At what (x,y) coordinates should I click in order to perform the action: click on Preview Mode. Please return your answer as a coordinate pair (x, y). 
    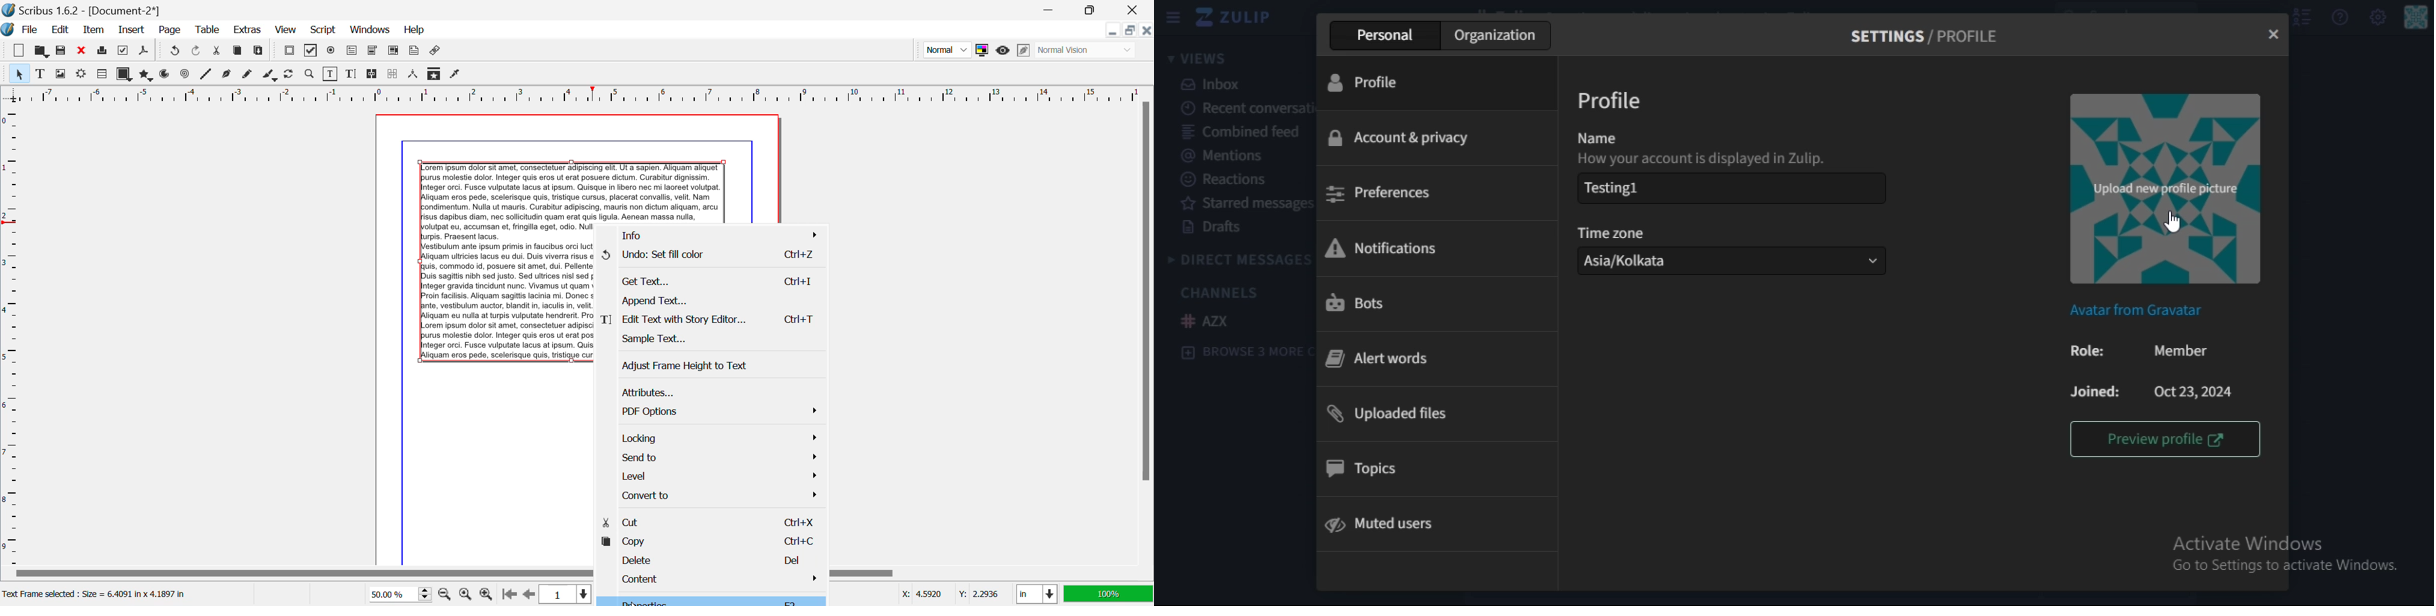
    Looking at the image, I should click on (946, 49).